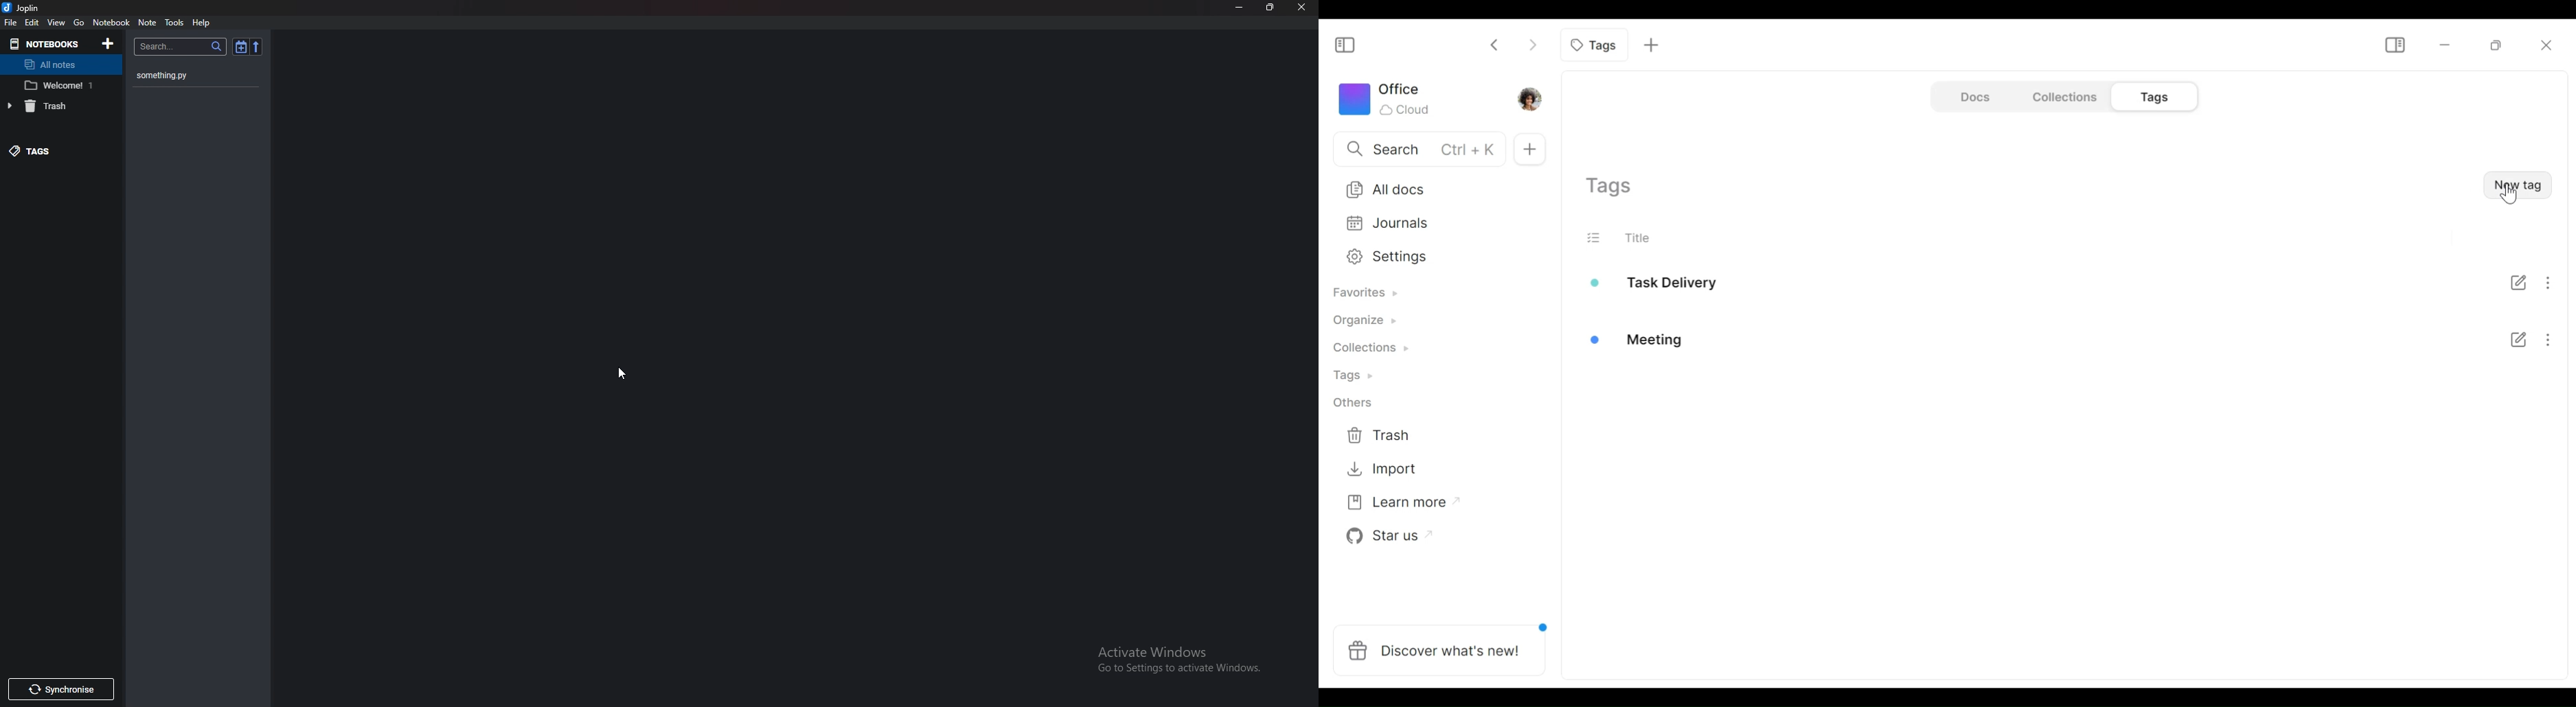 This screenshot has width=2576, height=728. Describe the element at coordinates (1368, 321) in the screenshot. I see `Organize` at that location.